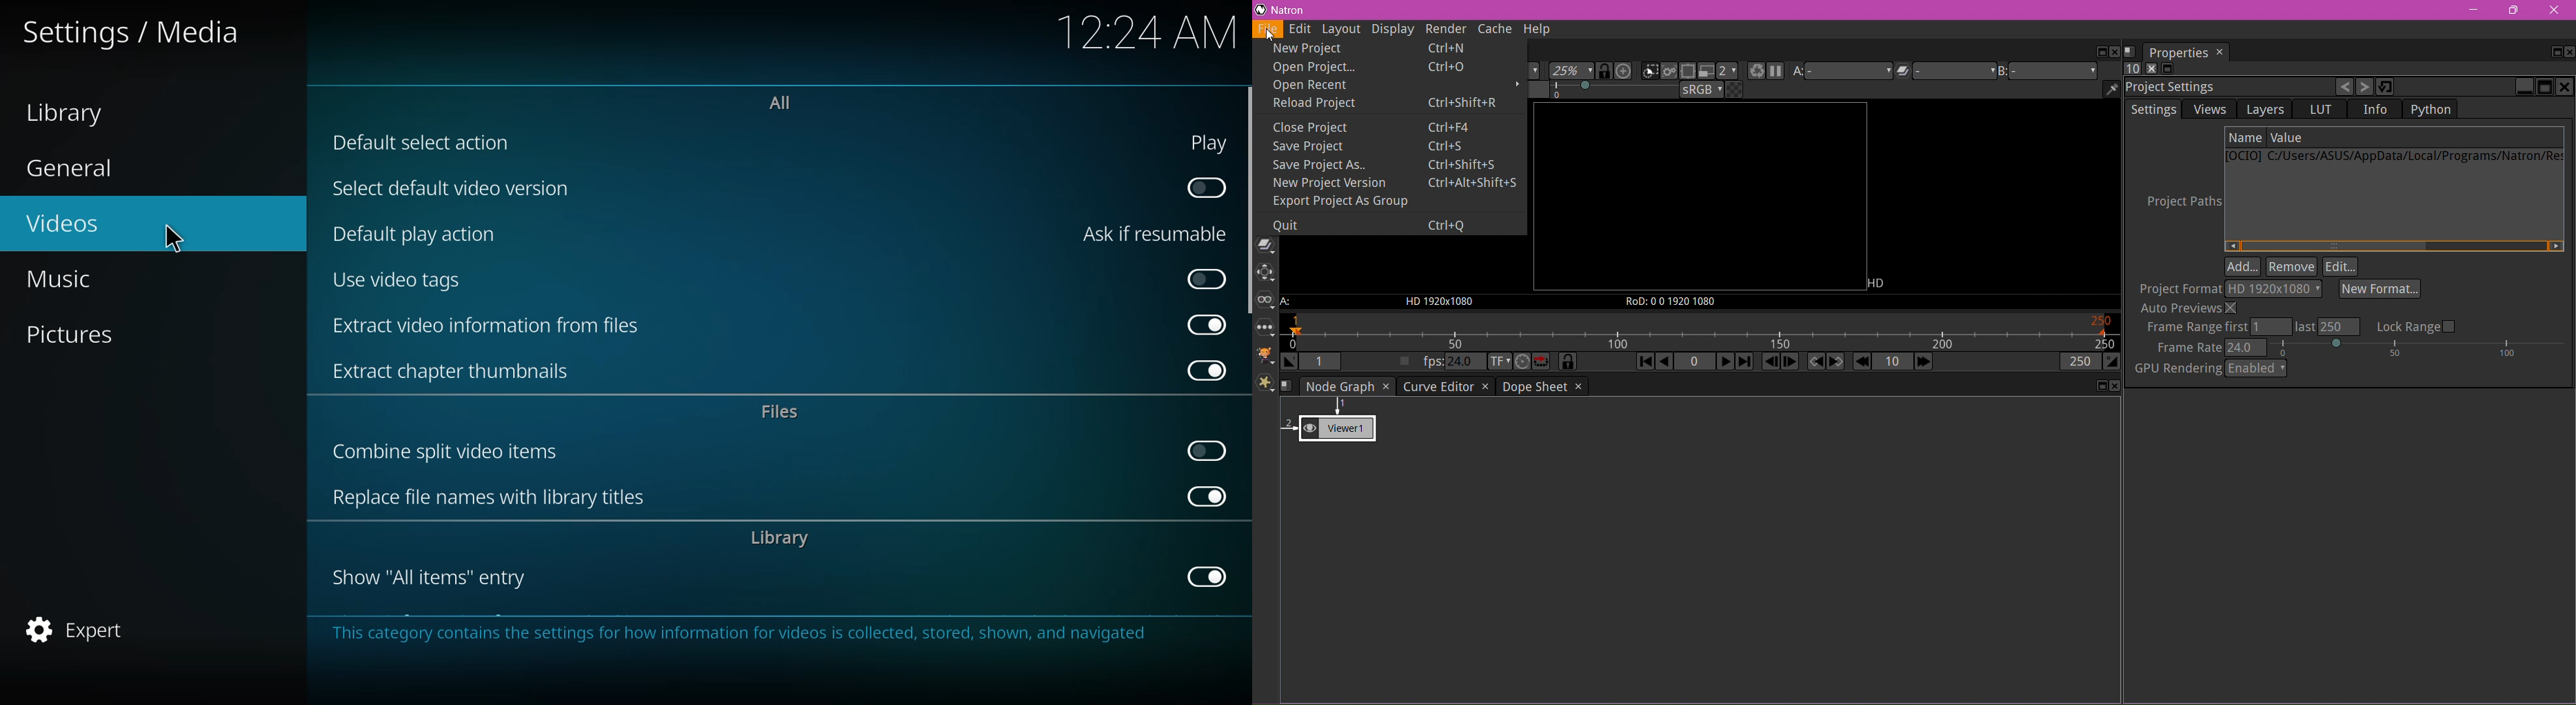 Image resolution: width=2576 pixels, height=728 pixels. Describe the element at coordinates (1204, 497) in the screenshot. I see `enabled` at that location.